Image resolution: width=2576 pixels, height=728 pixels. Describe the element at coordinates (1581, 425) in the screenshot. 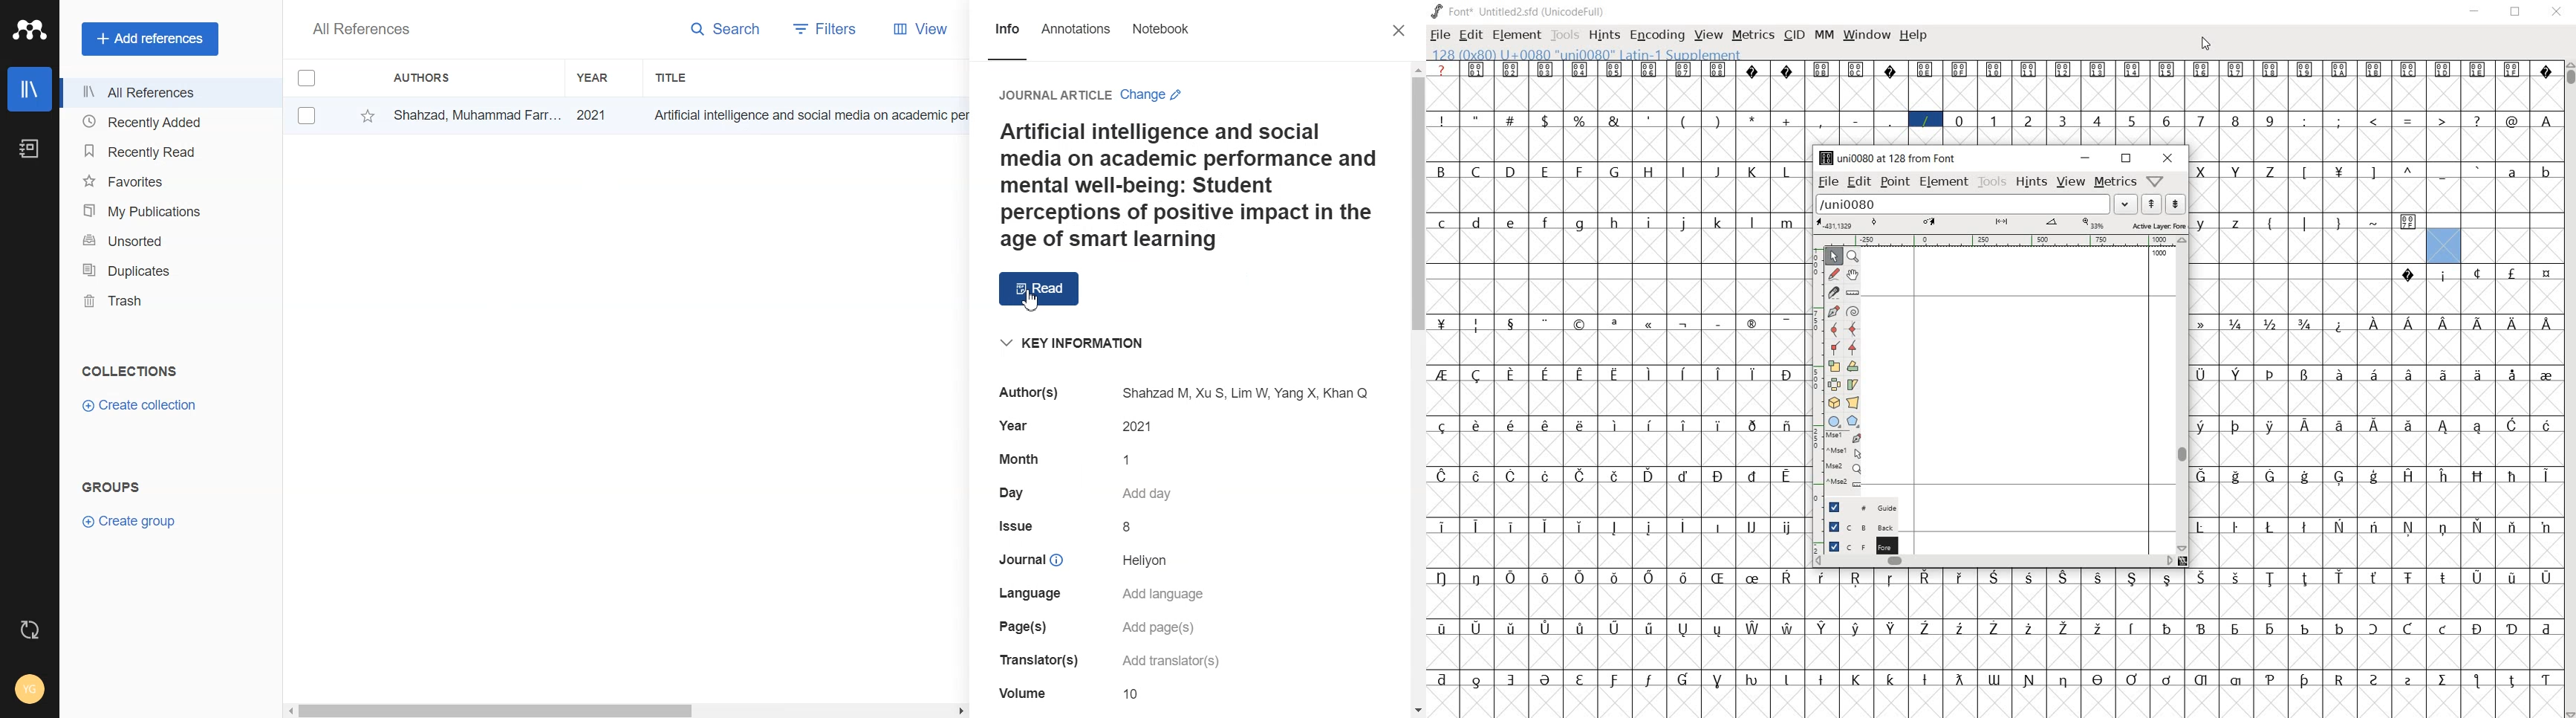

I see `glyph` at that location.